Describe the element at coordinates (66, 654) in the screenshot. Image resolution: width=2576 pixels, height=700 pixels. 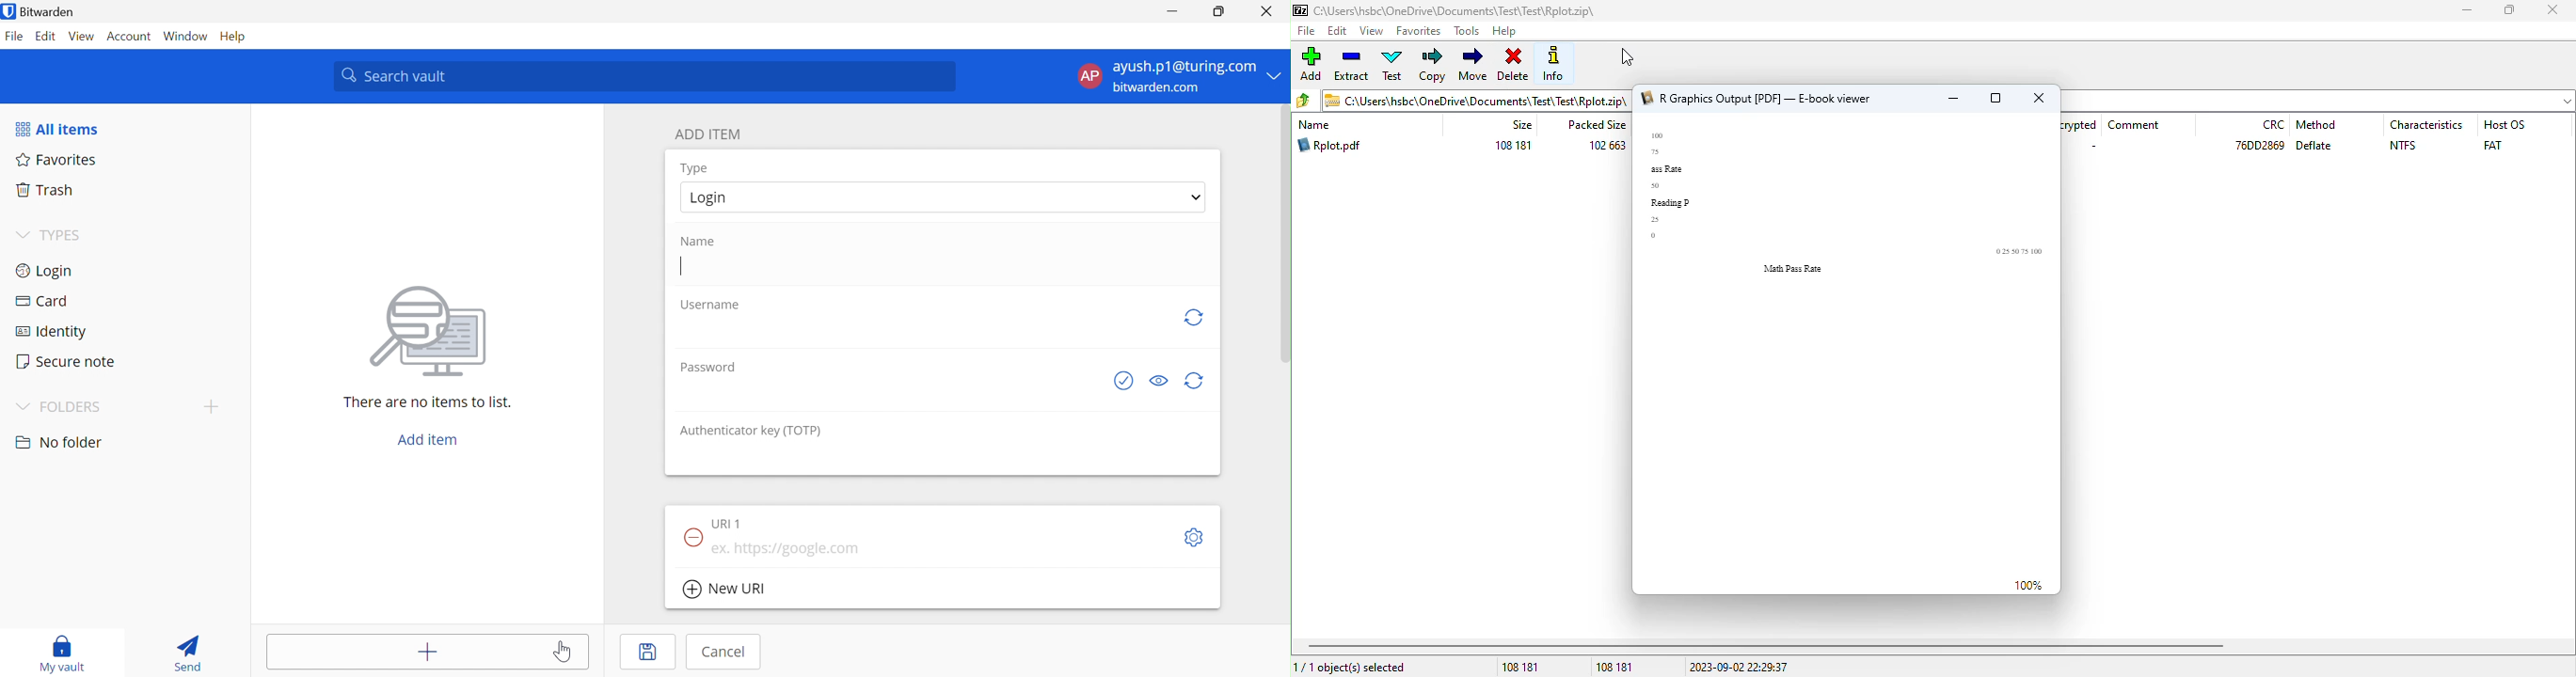
I see `My vault` at that location.